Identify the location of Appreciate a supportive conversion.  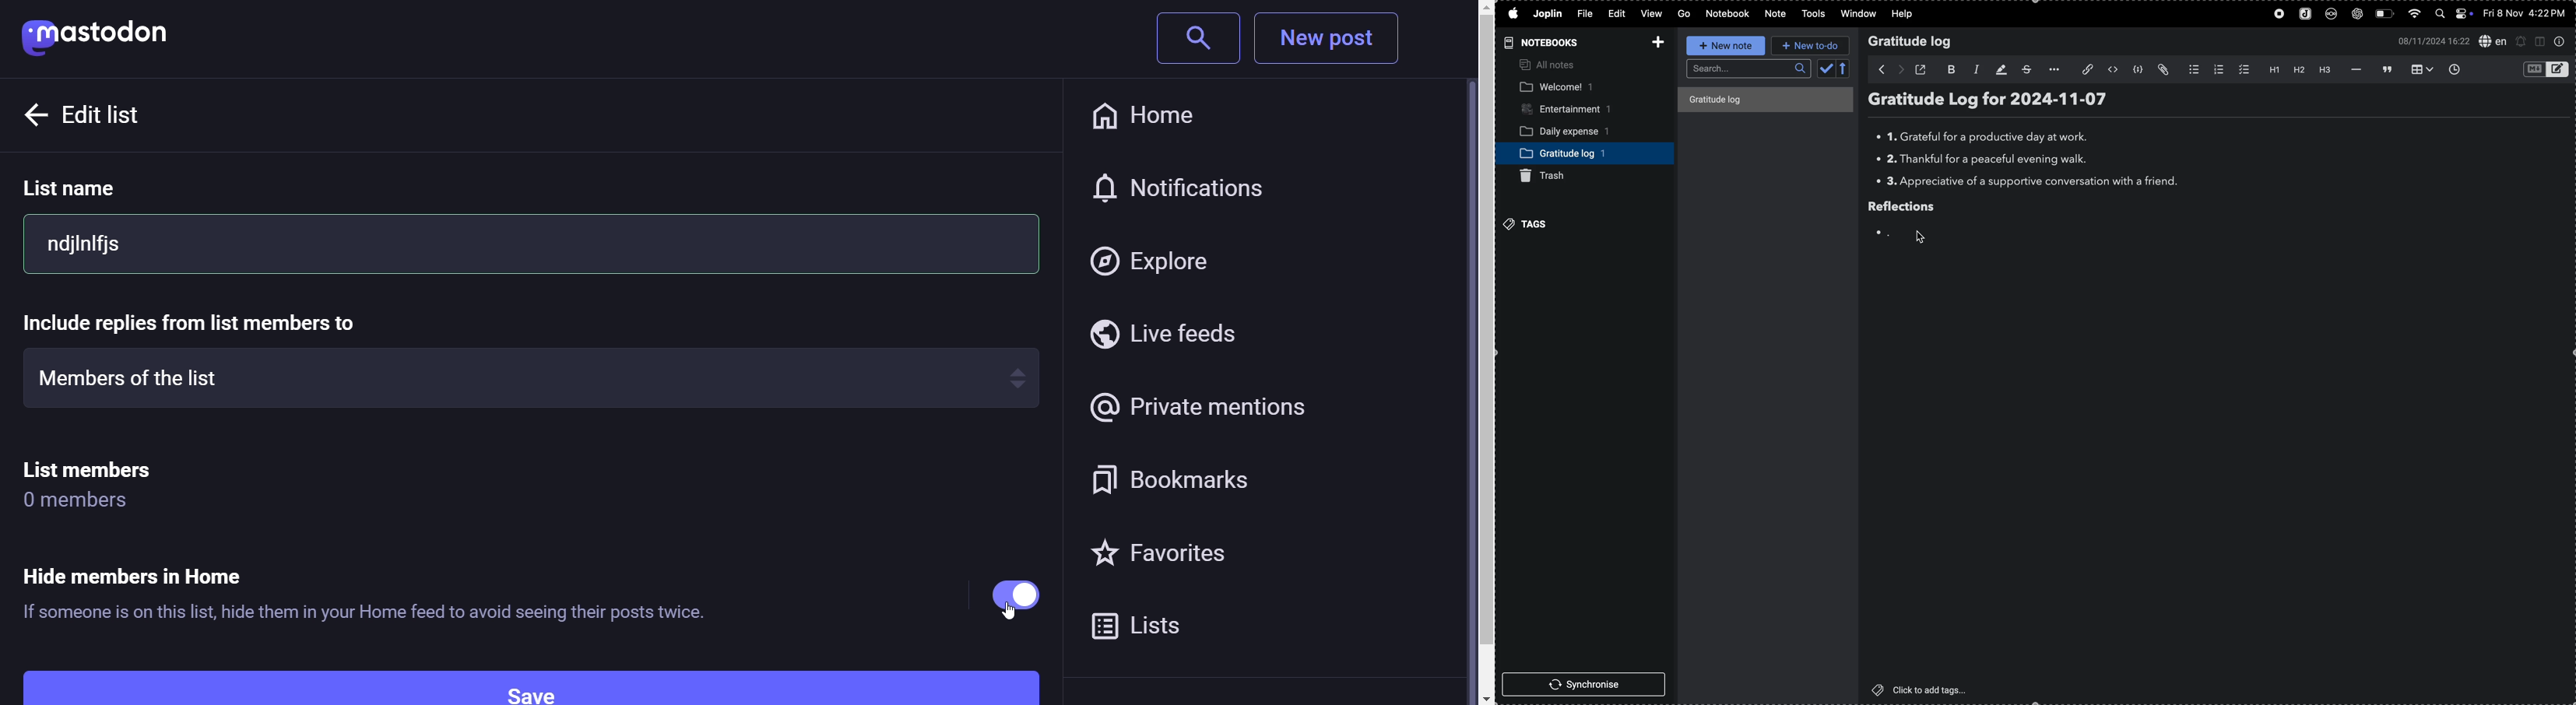
(2029, 182).